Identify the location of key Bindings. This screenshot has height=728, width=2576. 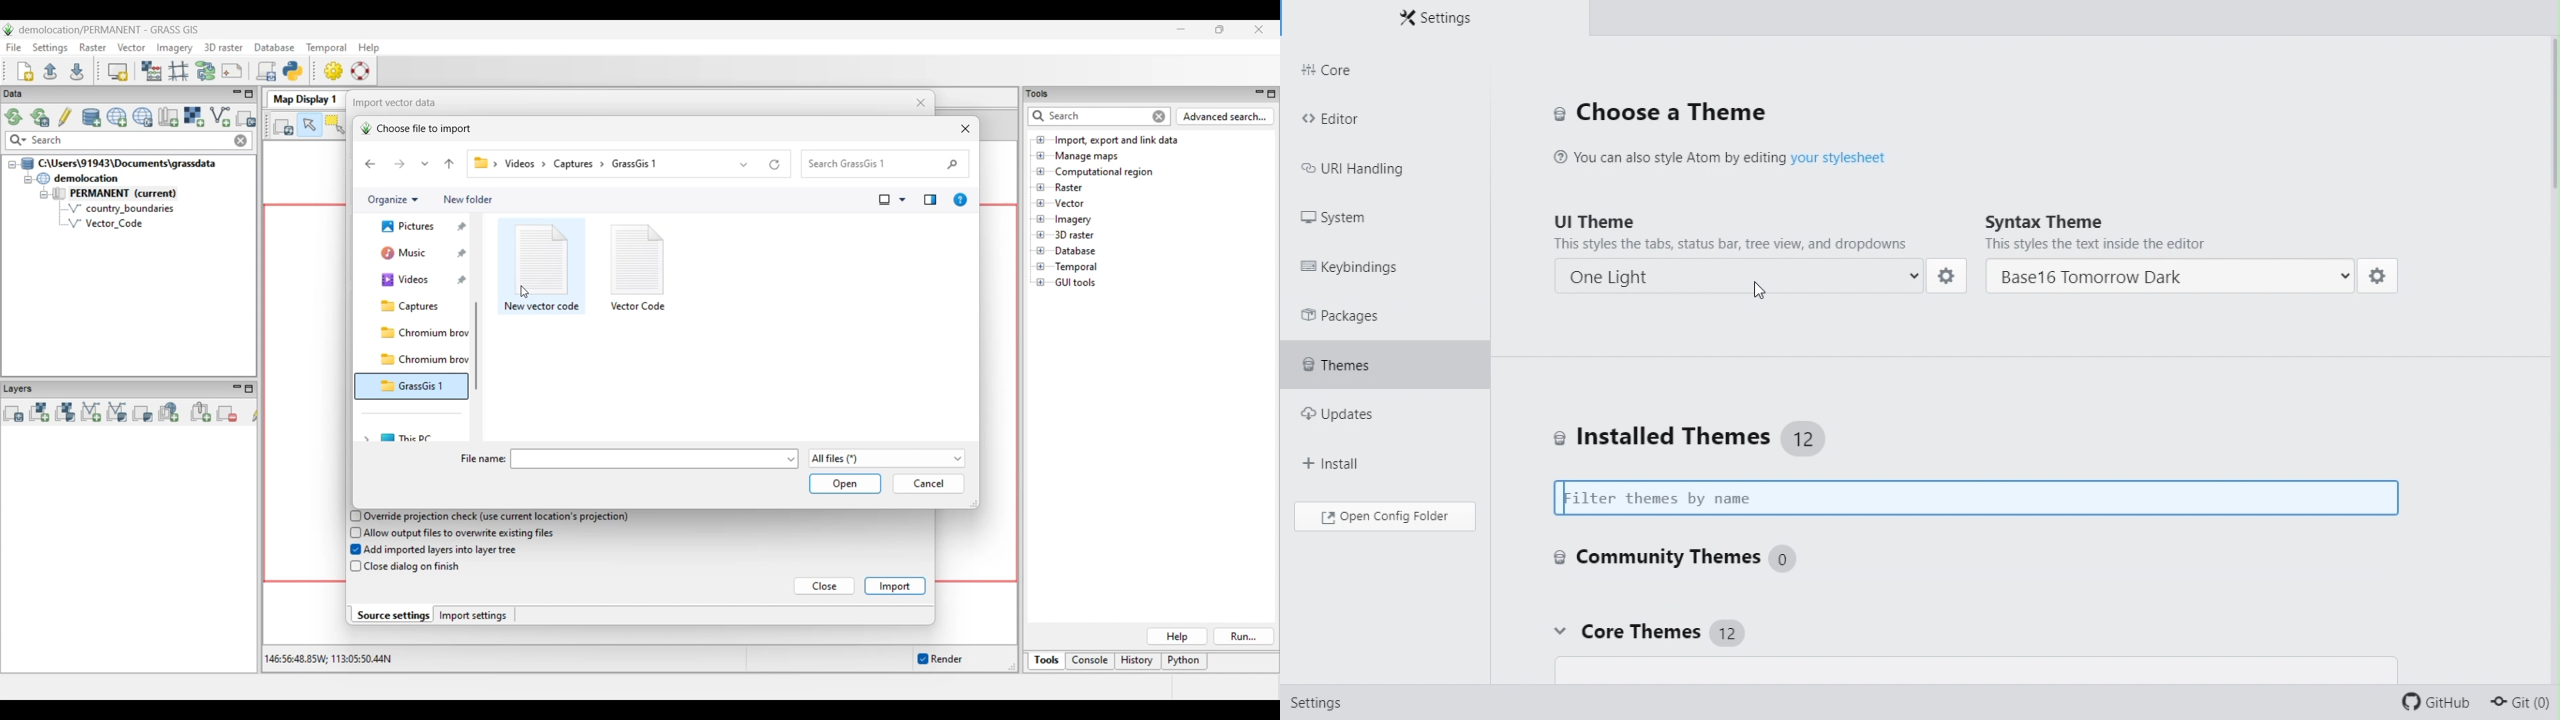
(1362, 263).